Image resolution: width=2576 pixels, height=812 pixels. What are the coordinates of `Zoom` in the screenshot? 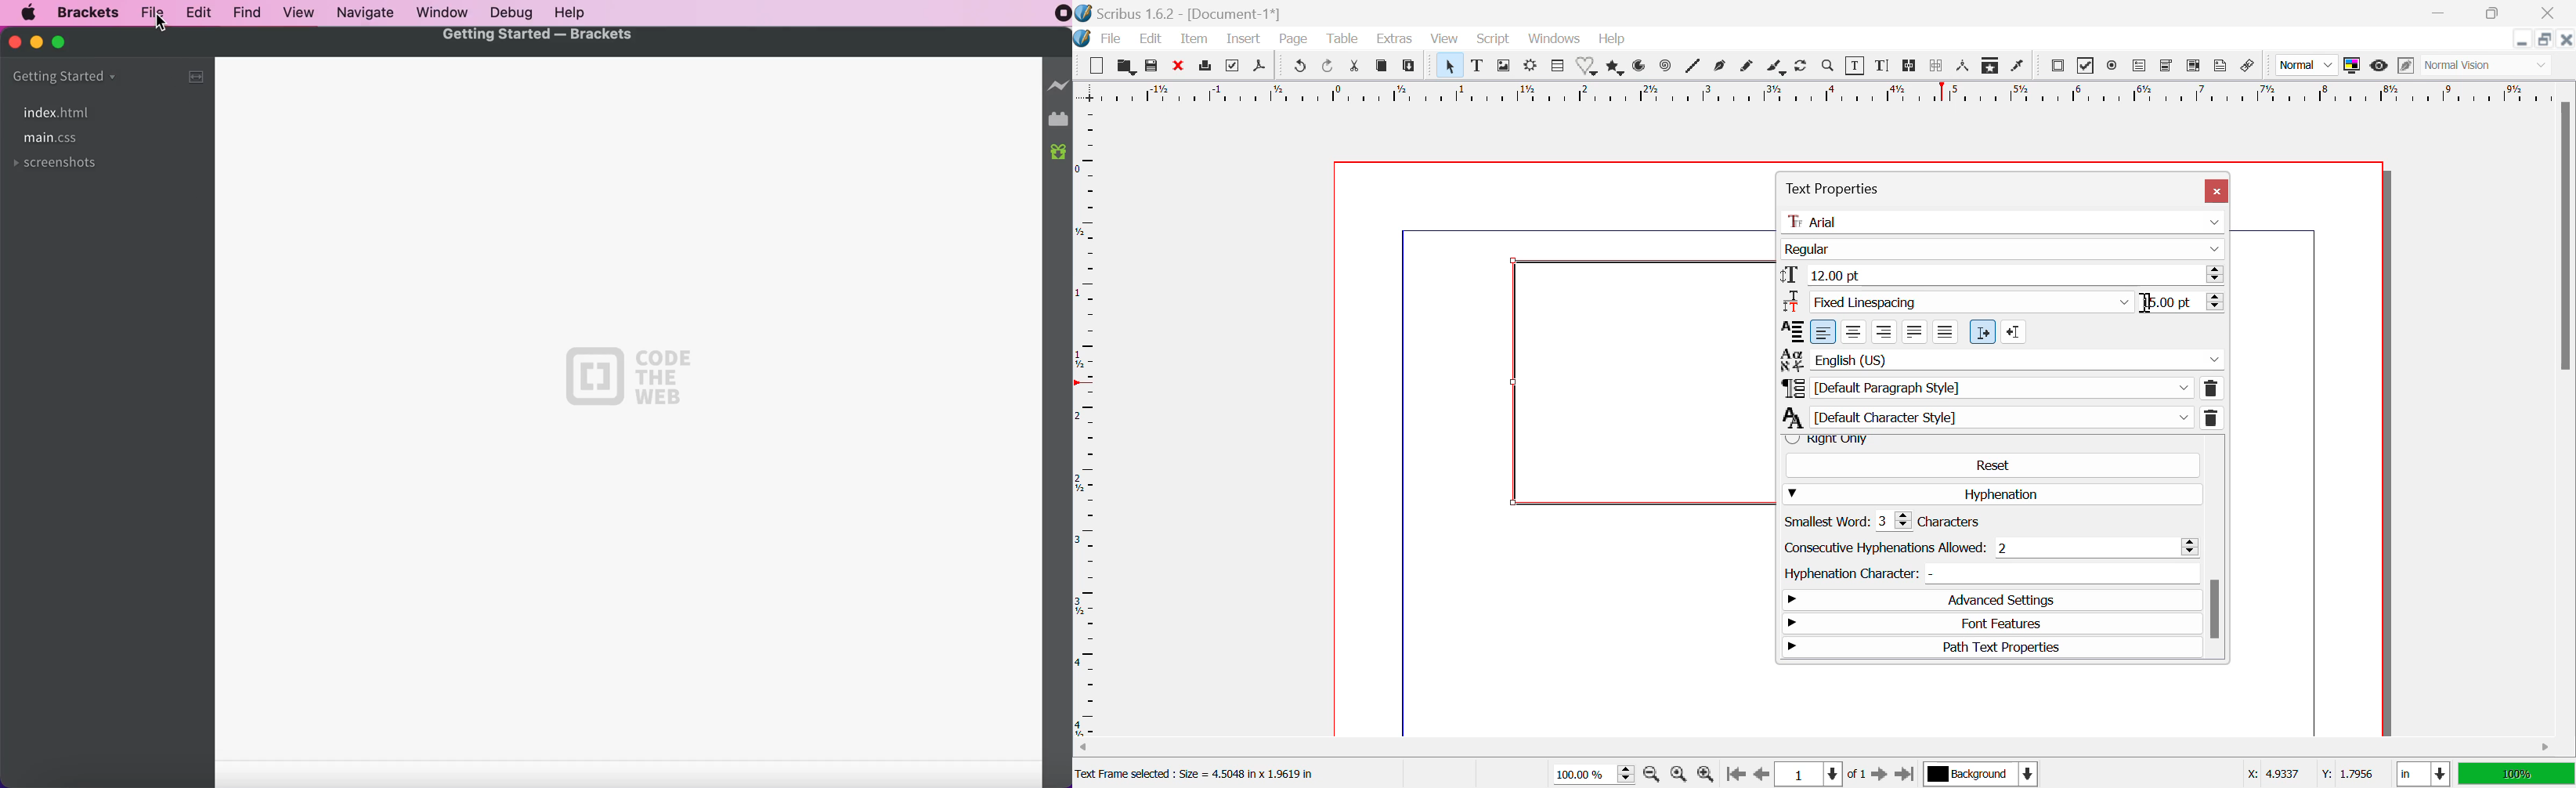 It's located at (1830, 68).